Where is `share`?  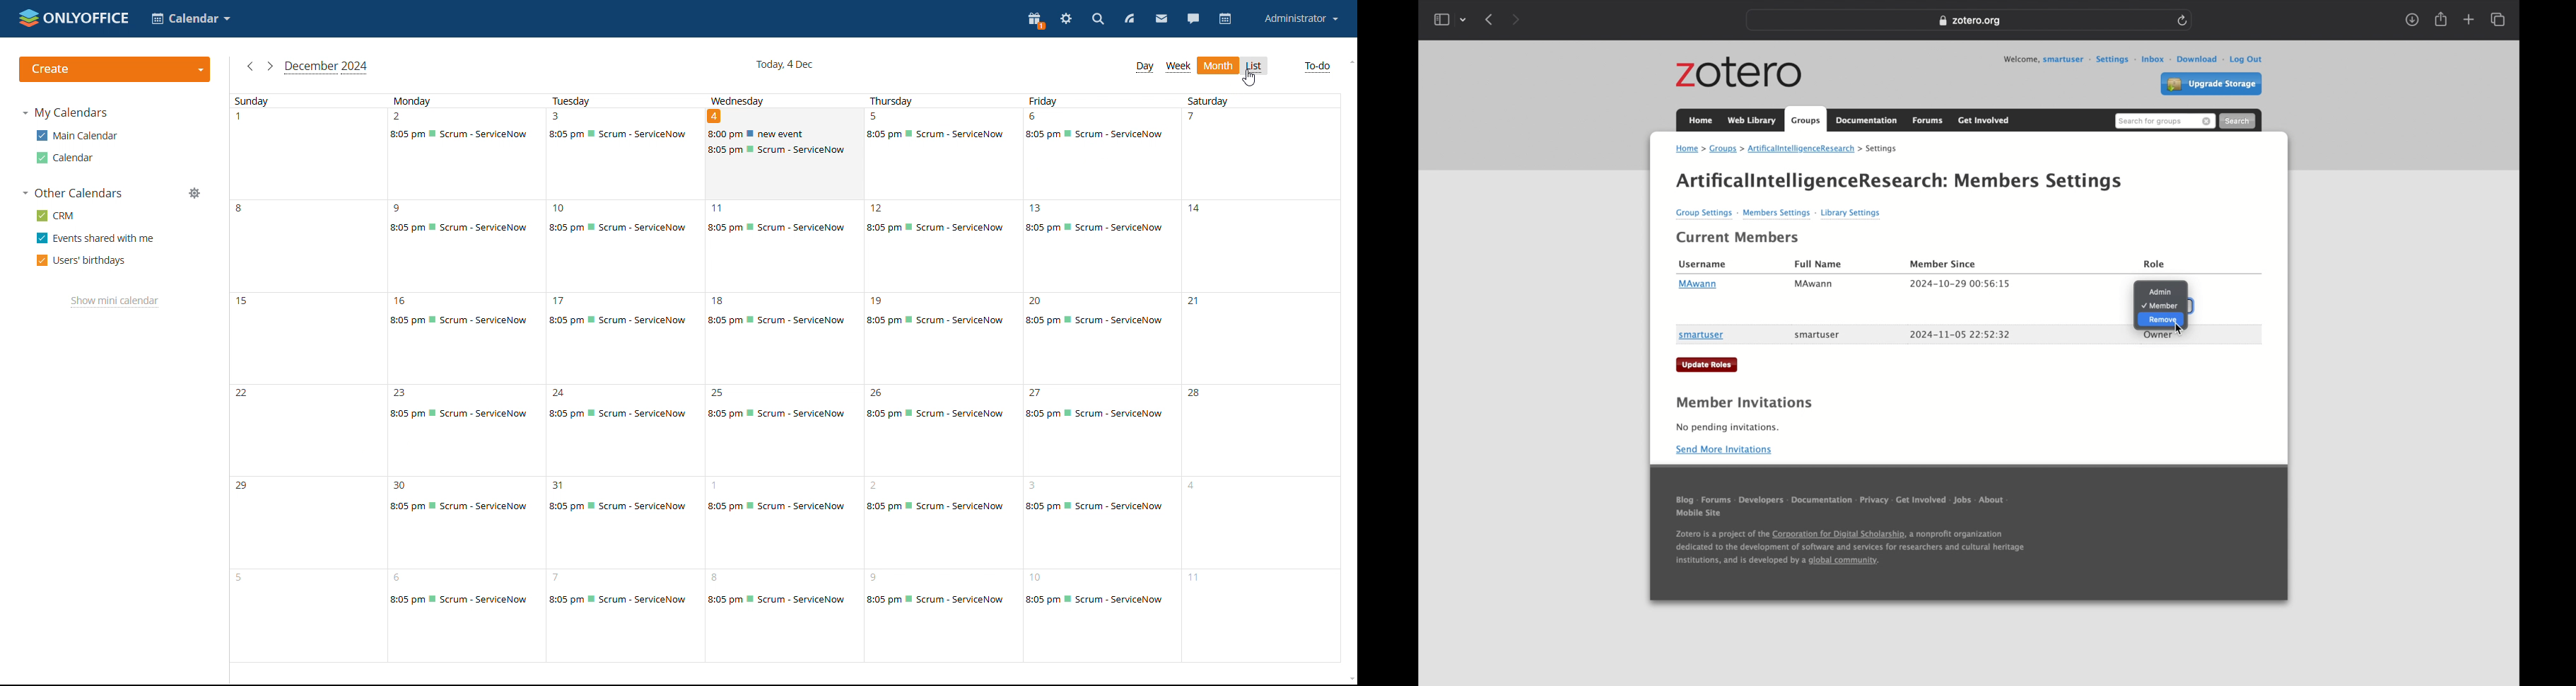
share is located at coordinates (2441, 19).